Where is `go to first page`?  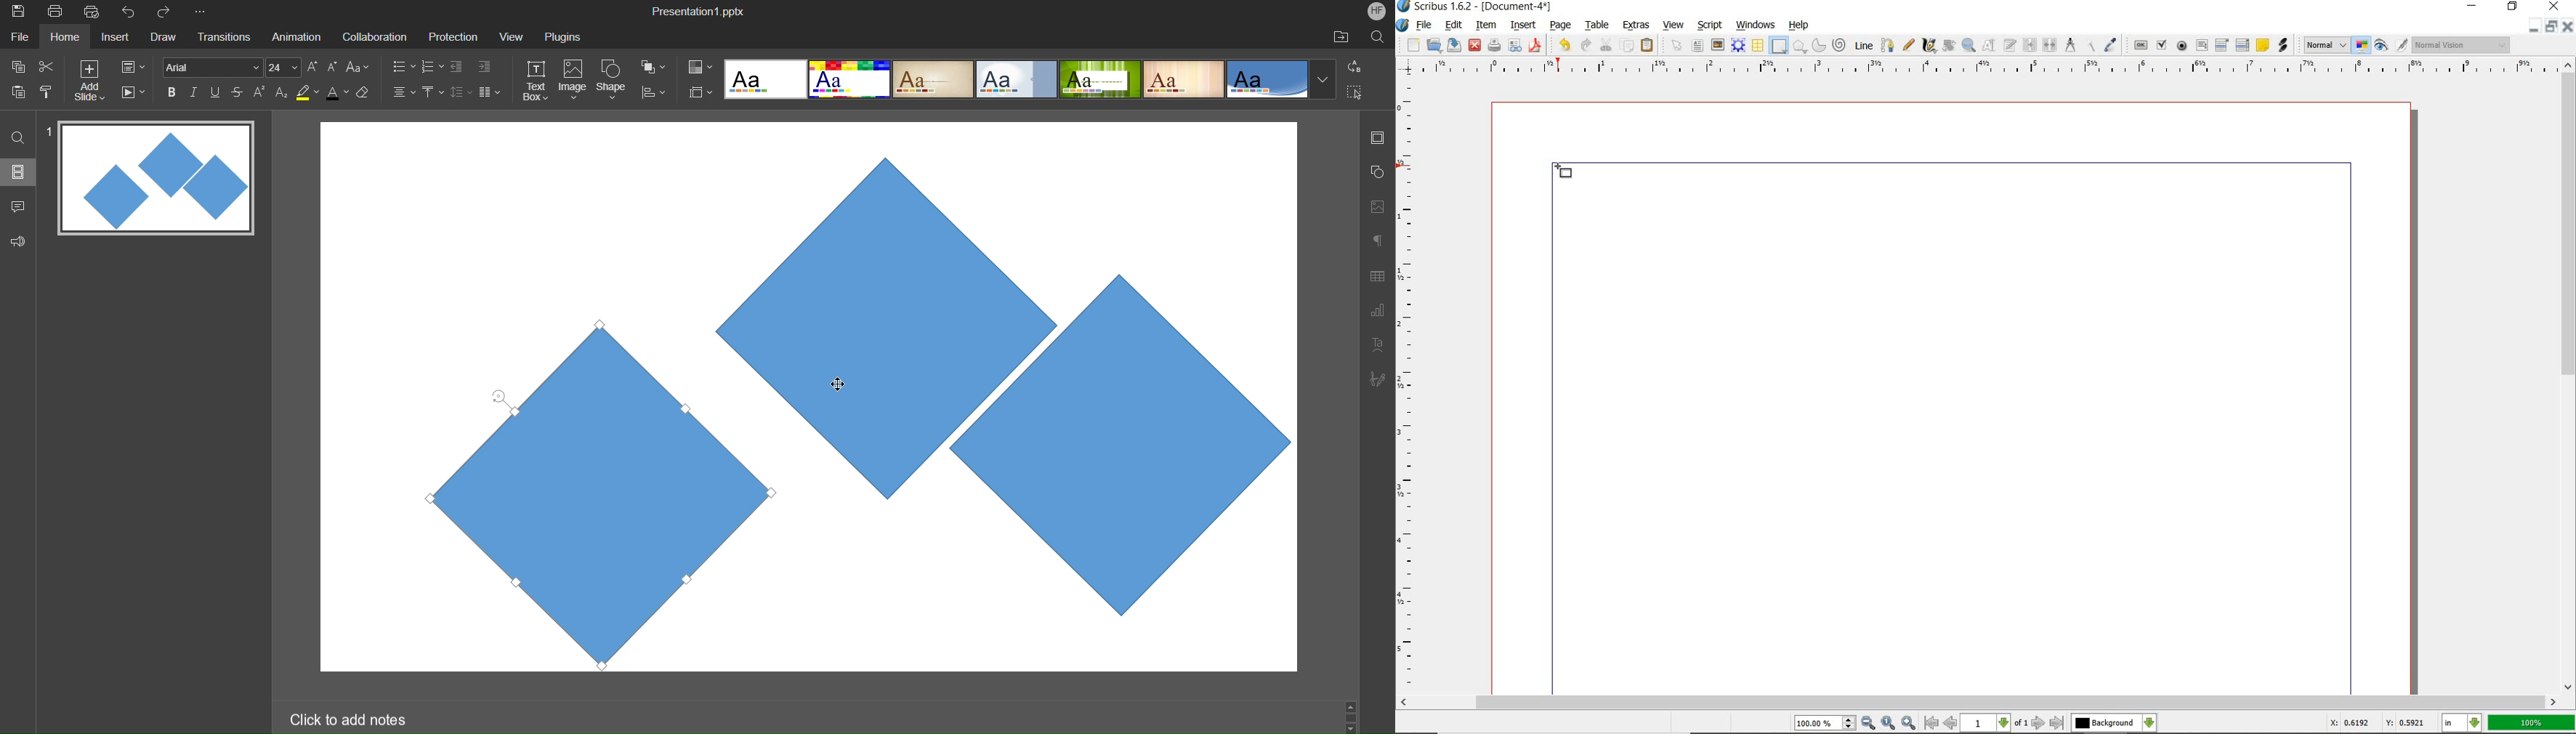 go to first page is located at coordinates (1932, 723).